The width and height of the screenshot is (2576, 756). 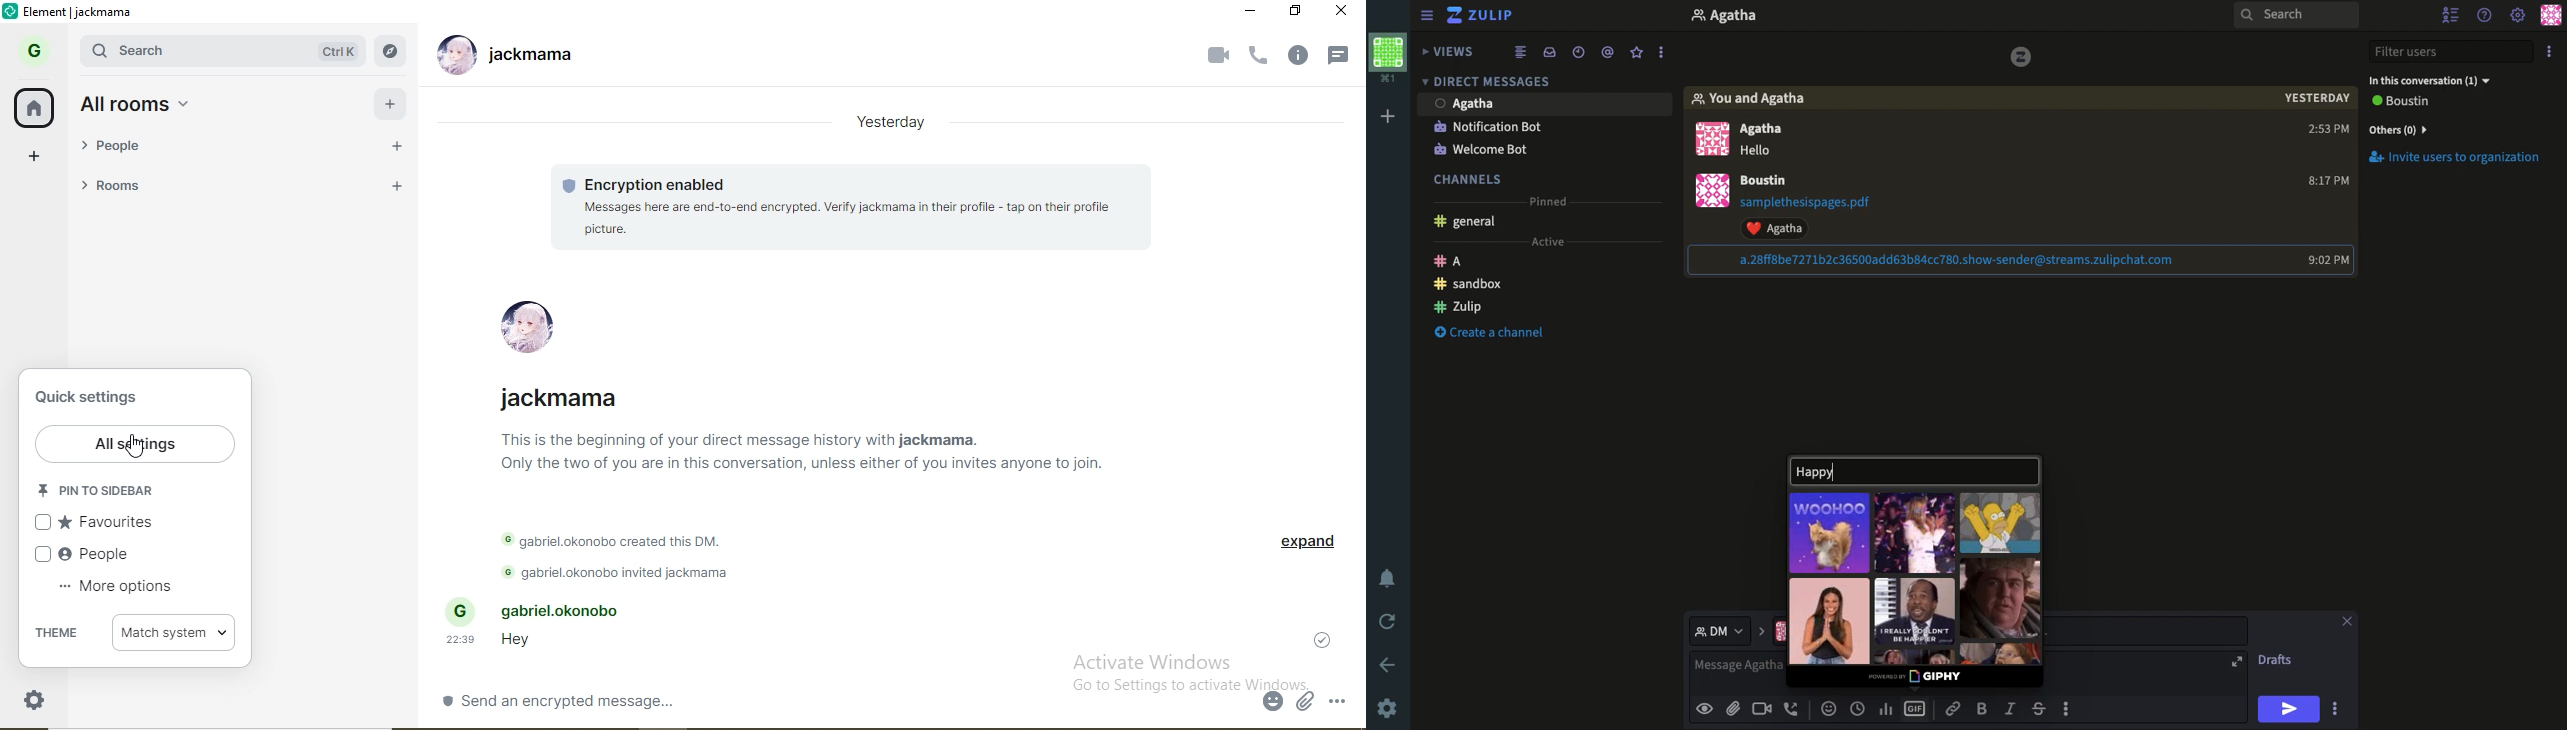 What do you see at coordinates (1830, 620) in the screenshot?
I see `GIF` at bounding box center [1830, 620].